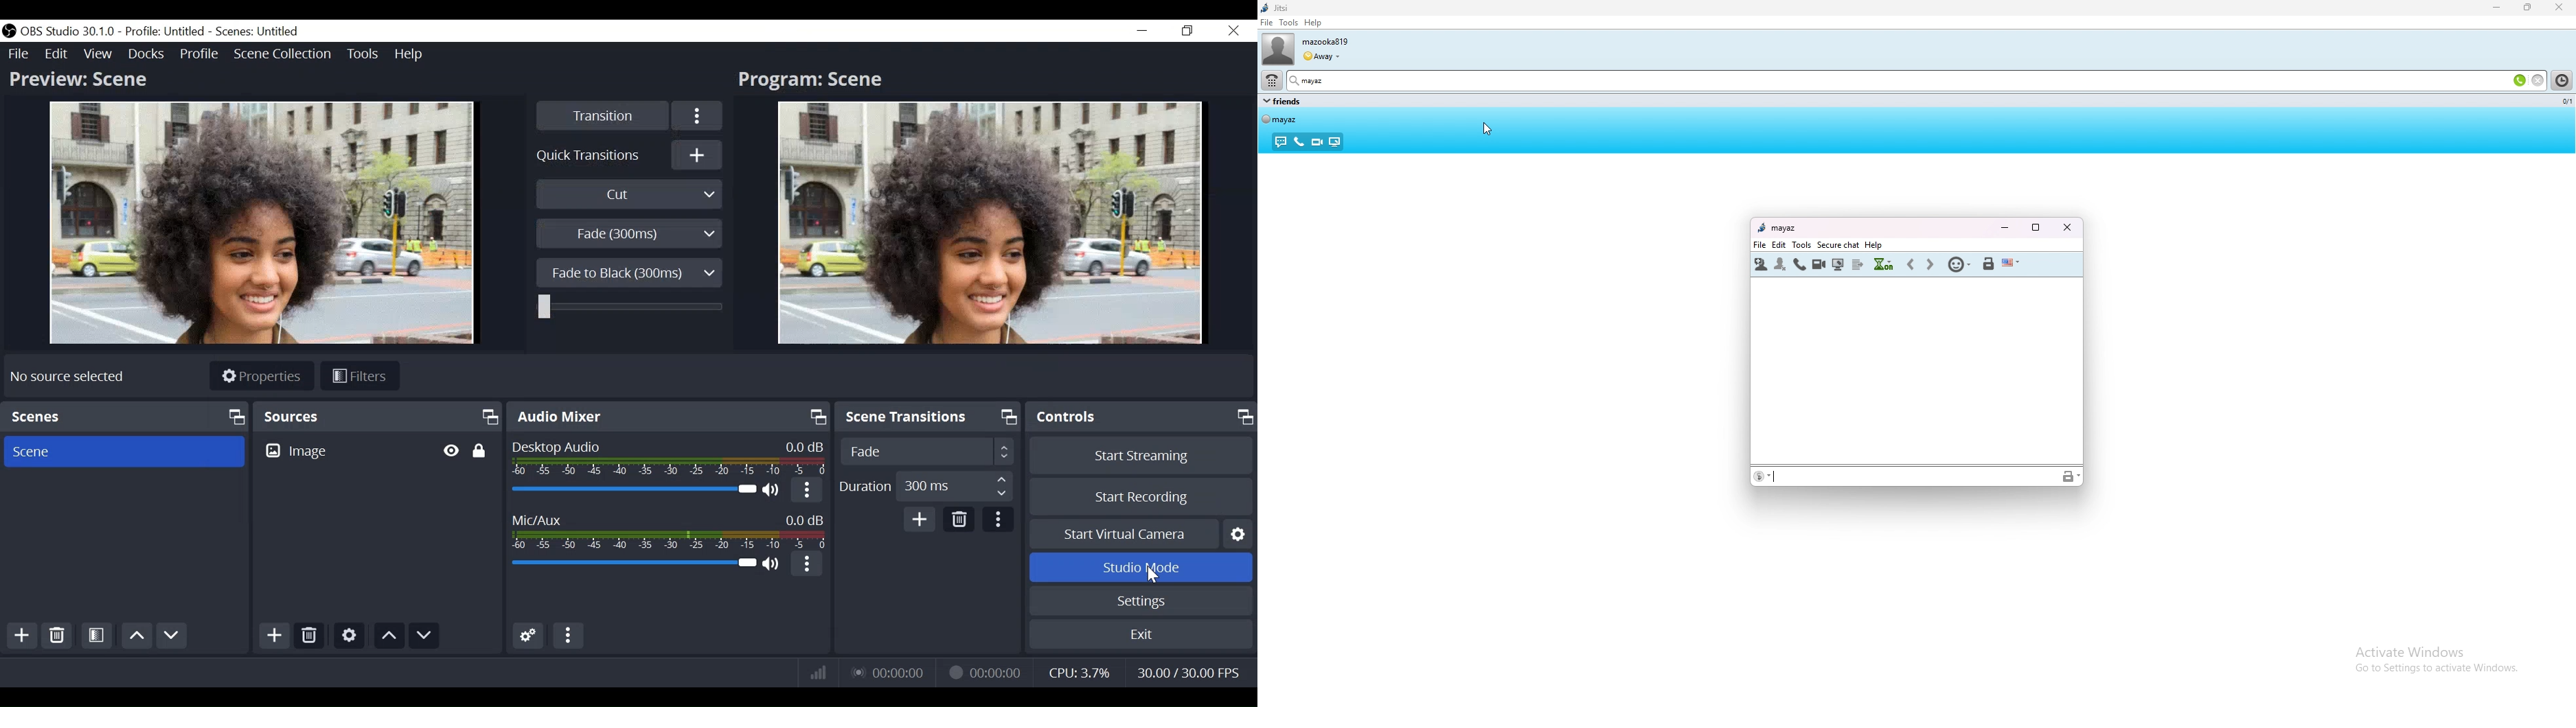  Describe the element at coordinates (997, 520) in the screenshot. I see `More Options` at that location.